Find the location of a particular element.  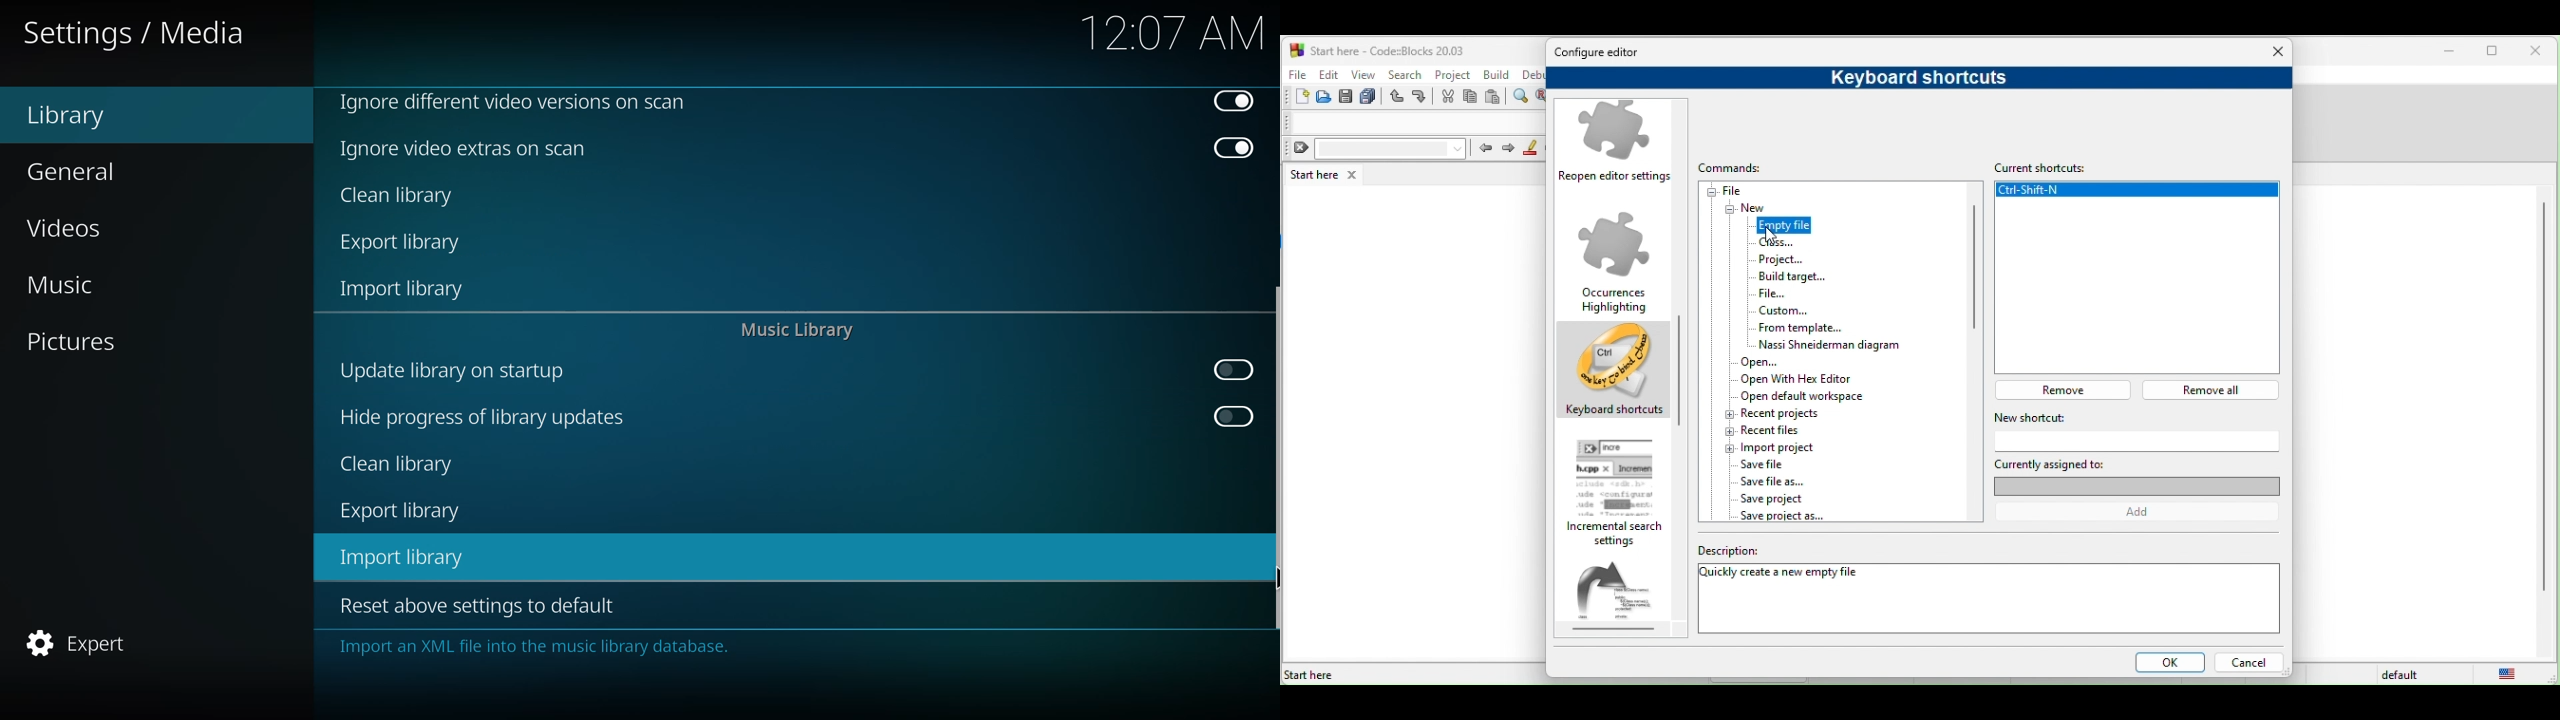

open with hex editor is located at coordinates (1809, 379).